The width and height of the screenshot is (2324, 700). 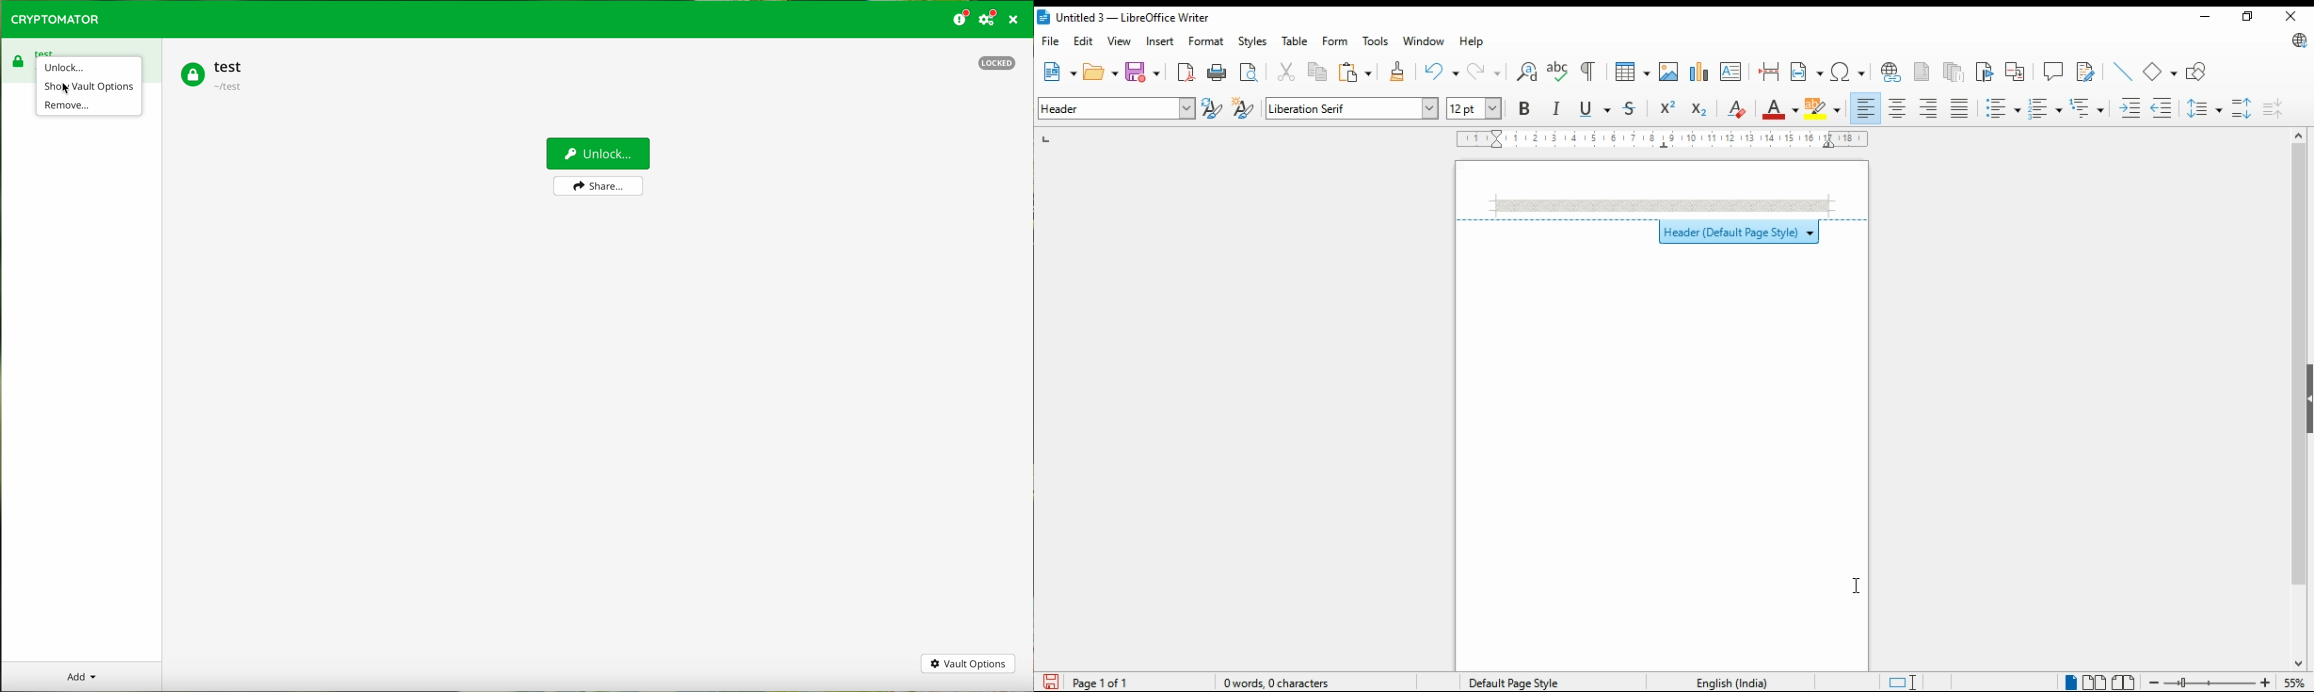 What do you see at coordinates (1118, 108) in the screenshot?
I see `paragraph style` at bounding box center [1118, 108].